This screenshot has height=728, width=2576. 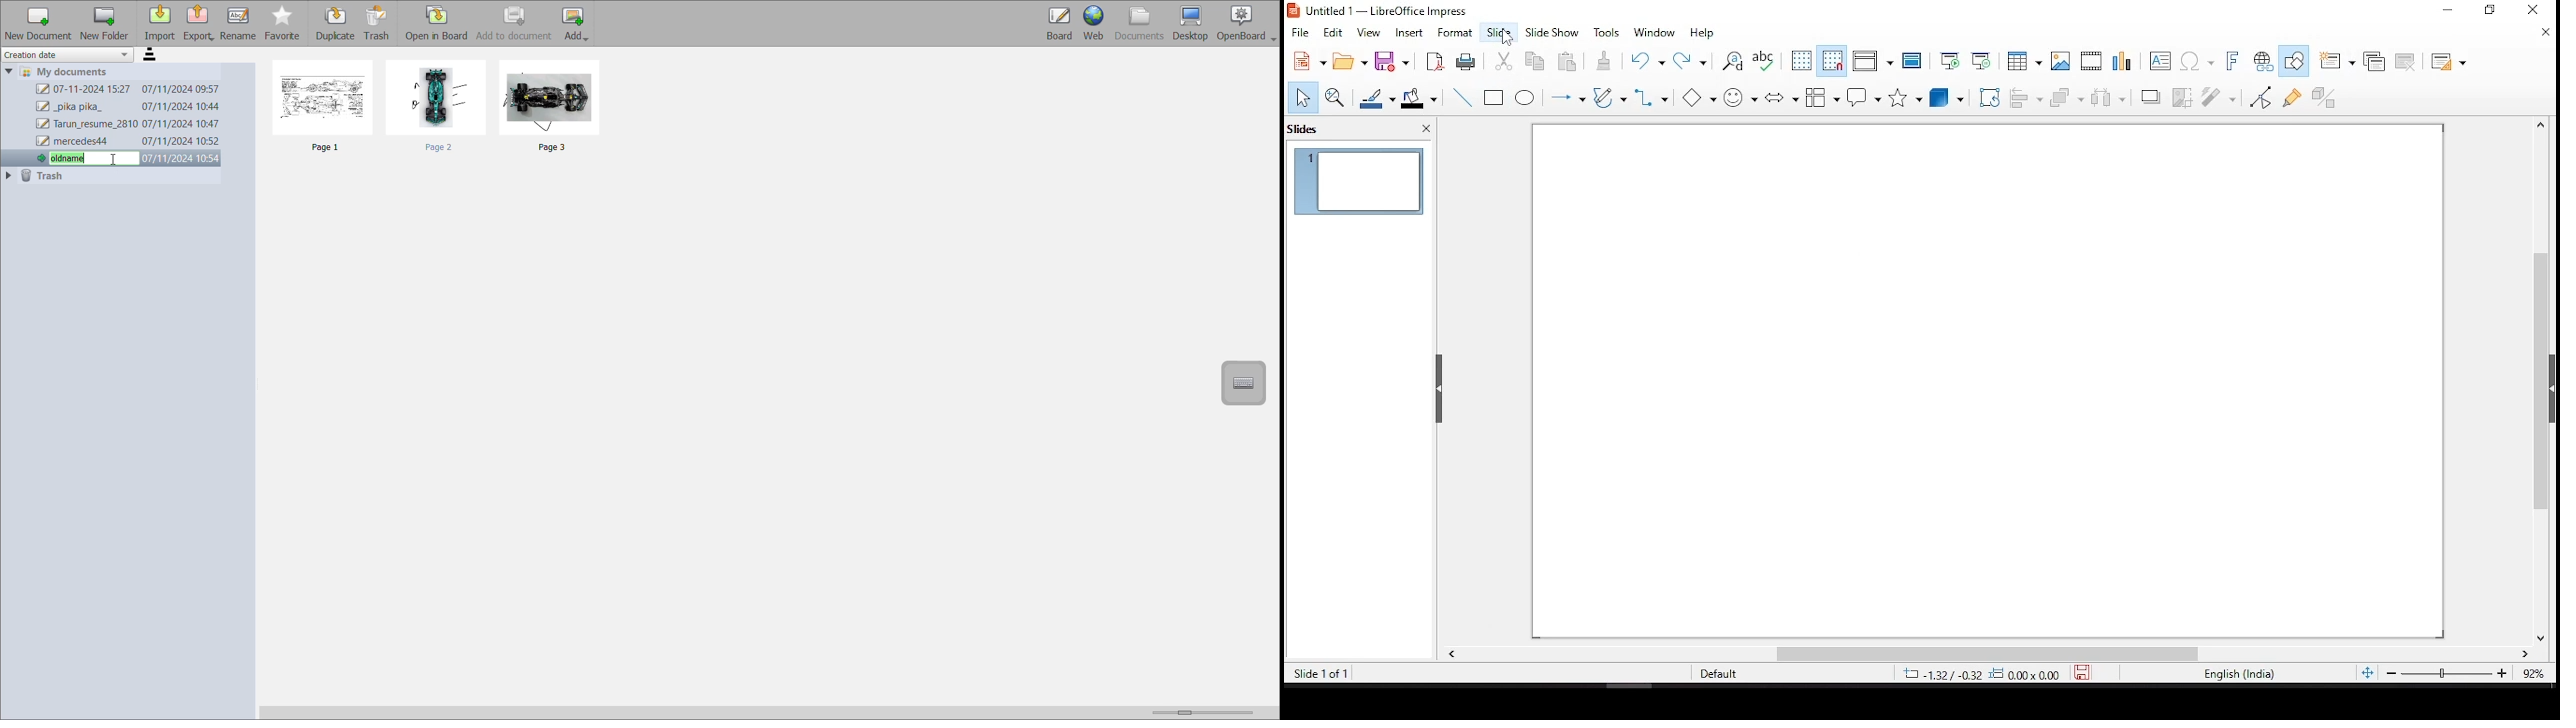 I want to click on distribute, so click(x=2107, y=97).